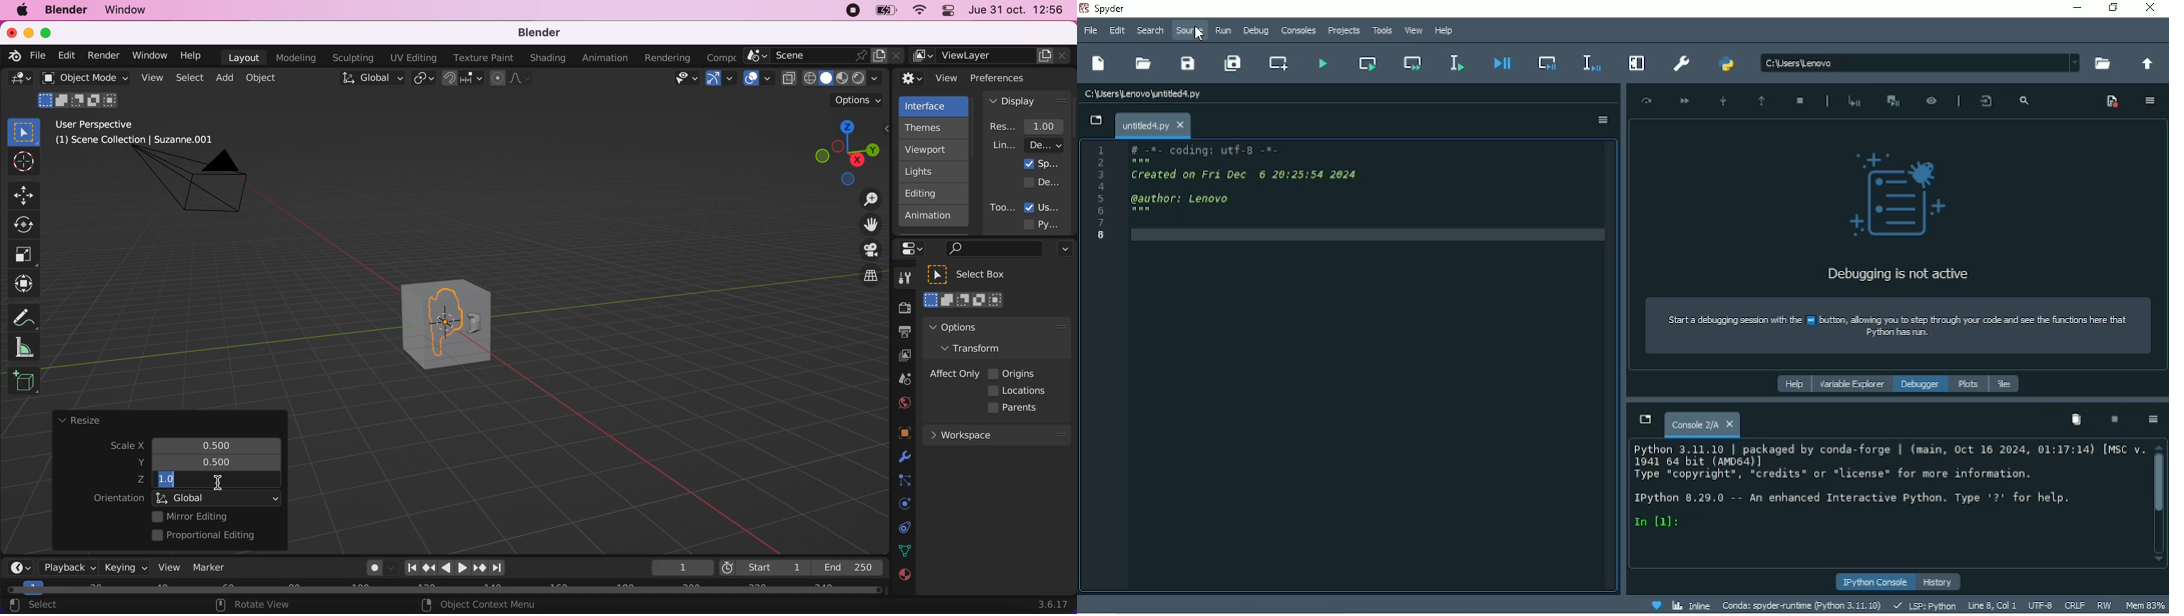  Describe the element at coordinates (1691, 606) in the screenshot. I see `Inline` at that location.